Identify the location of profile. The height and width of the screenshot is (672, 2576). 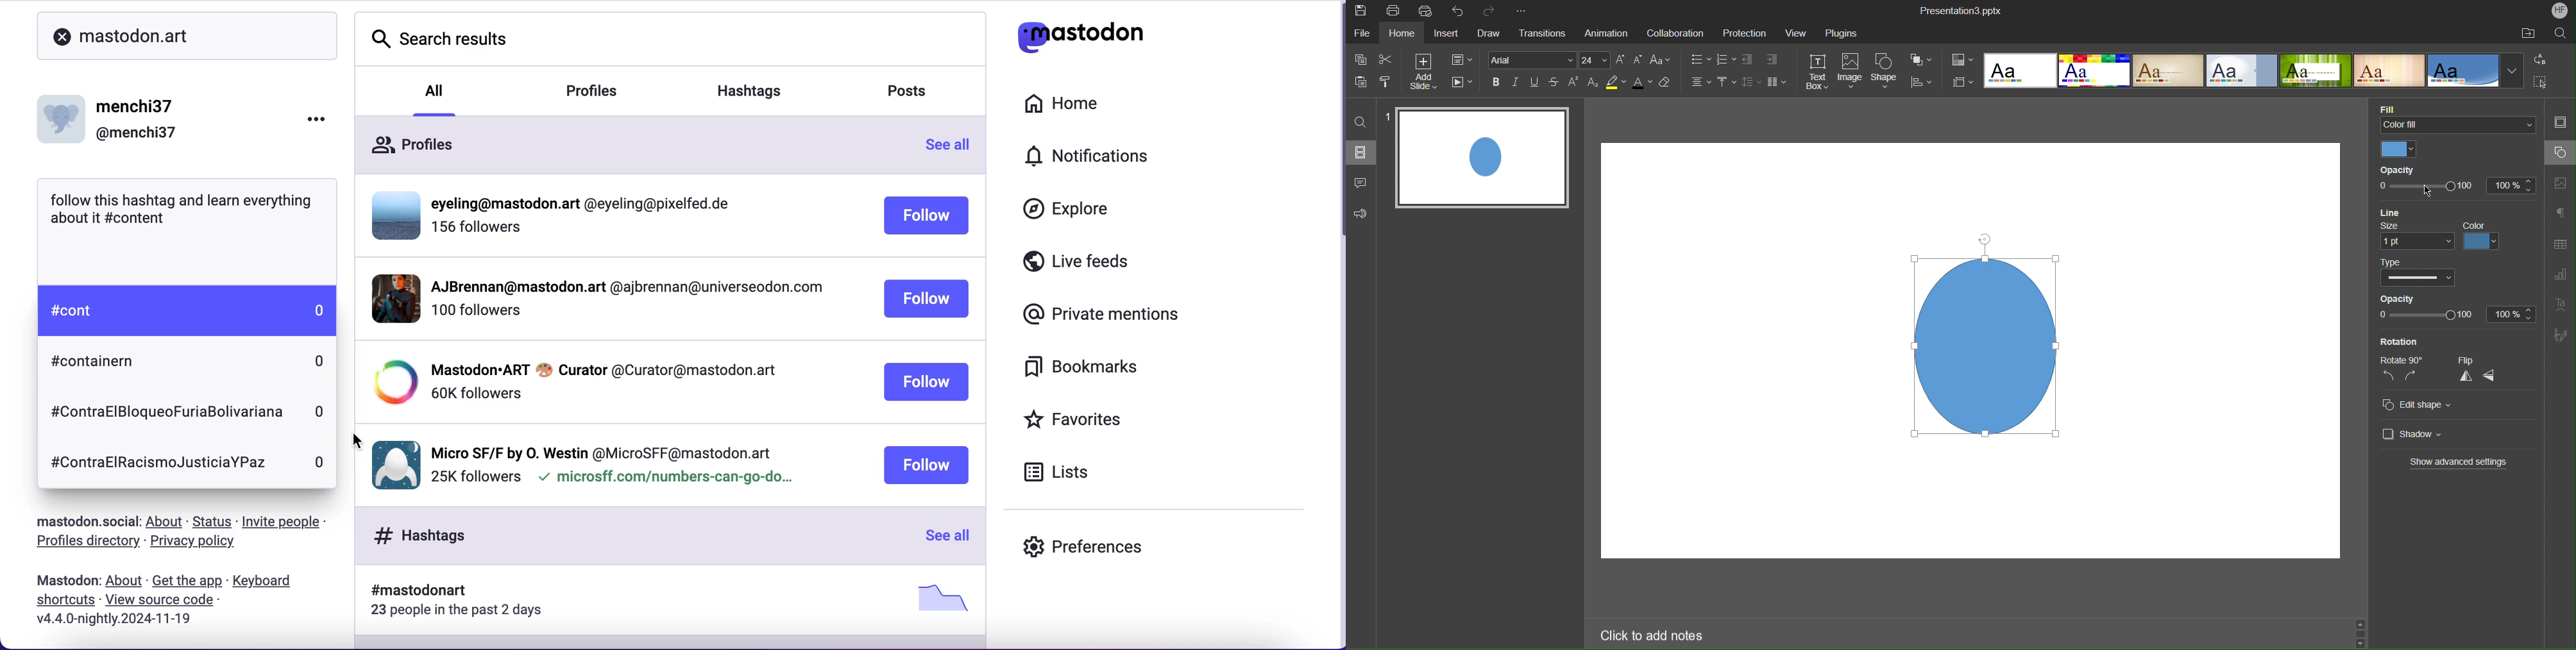
(625, 290).